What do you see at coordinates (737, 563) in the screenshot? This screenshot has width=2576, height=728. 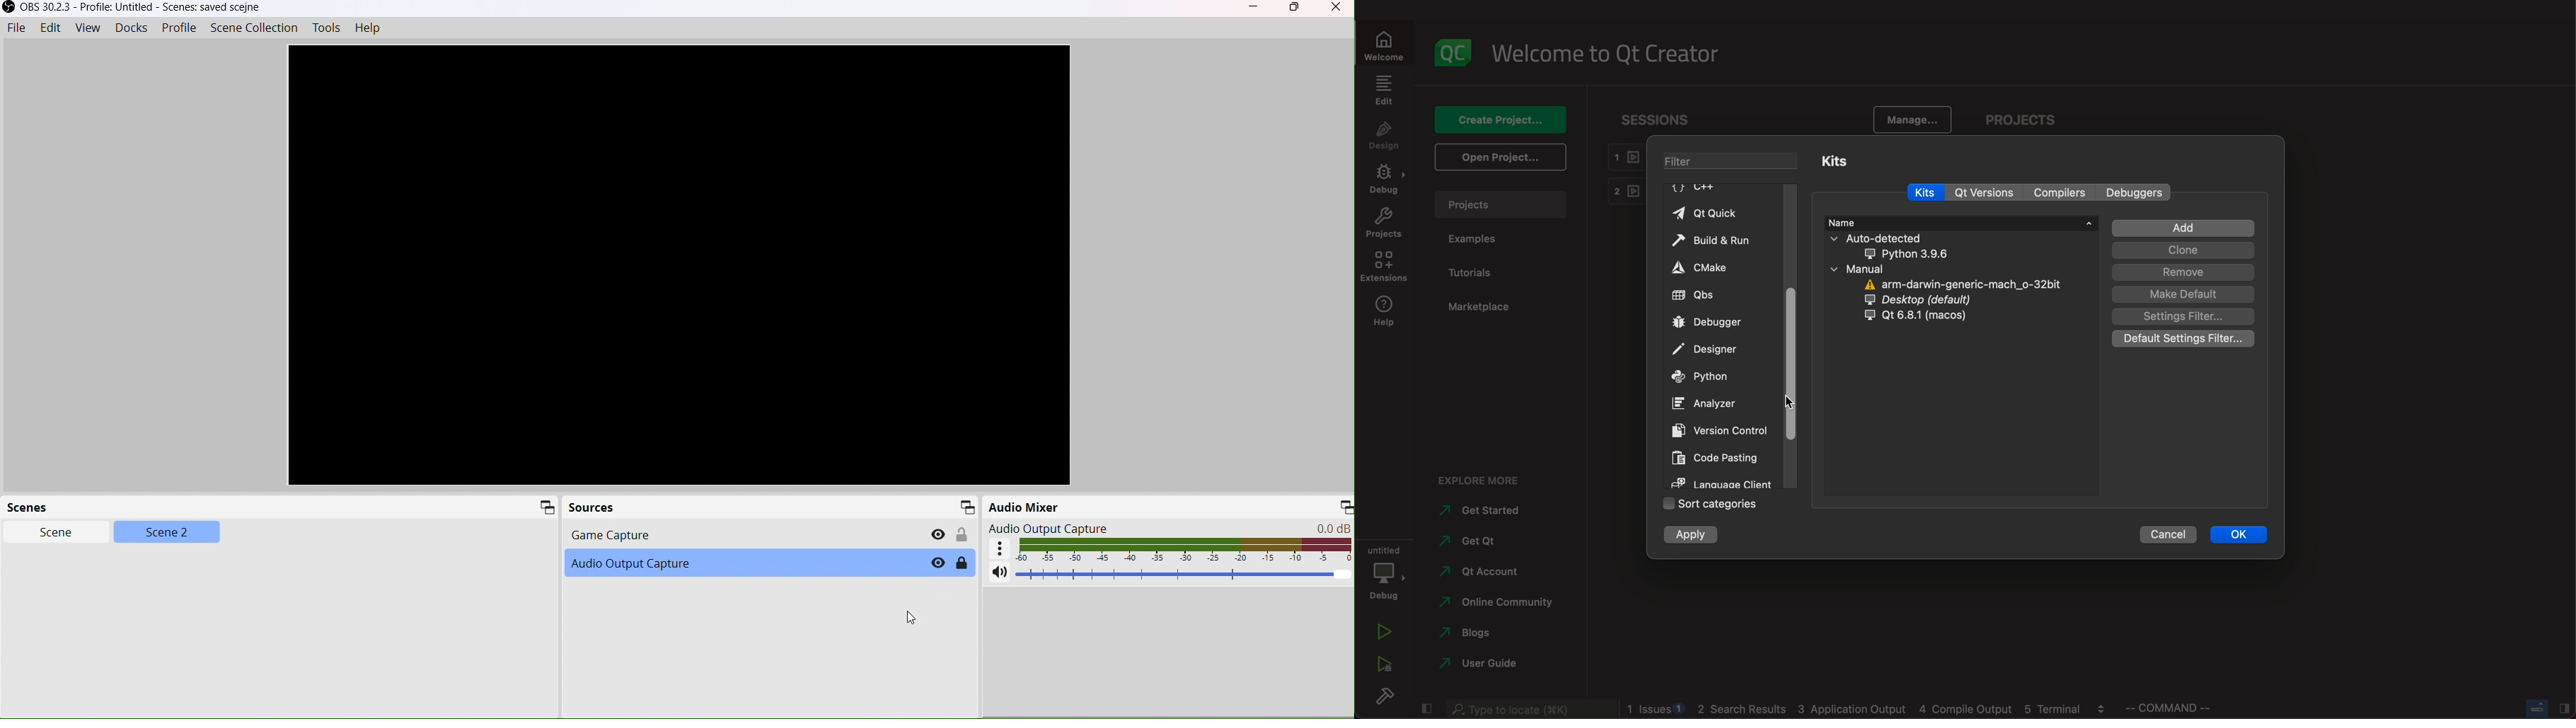 I see `Audio Capture` at bounding box center [737, 563].